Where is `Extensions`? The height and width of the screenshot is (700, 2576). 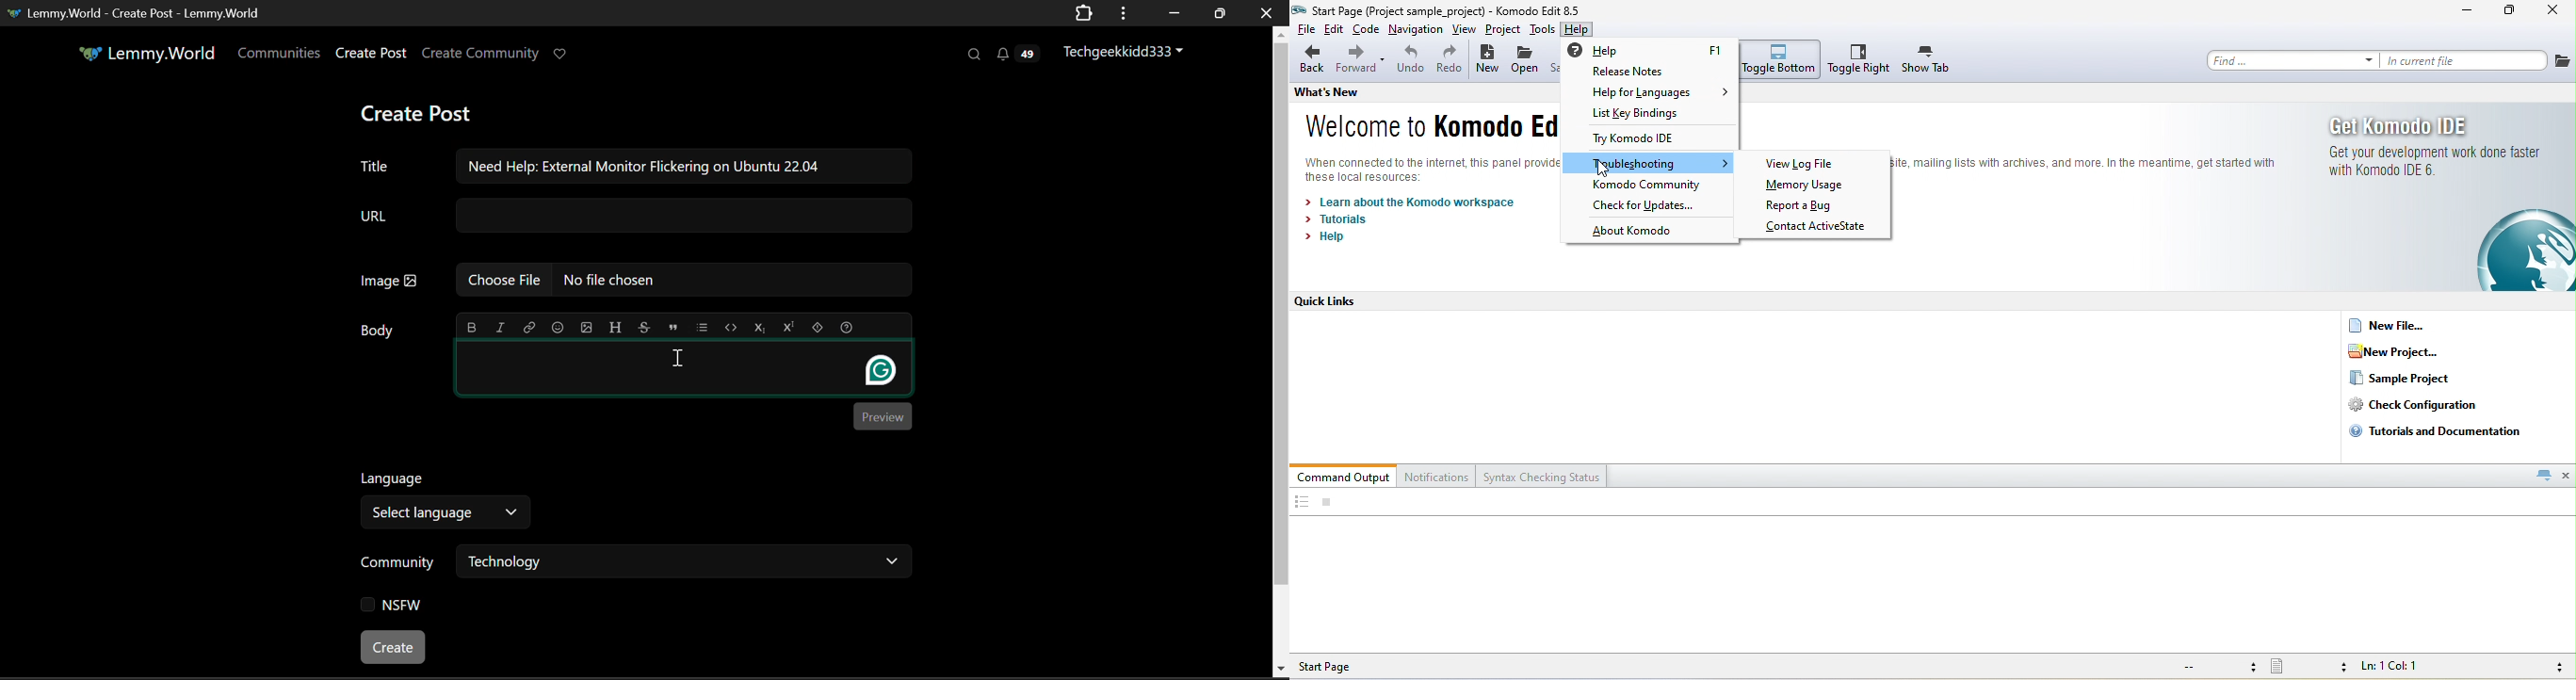 Extensions is located at coordinates (1085, 14).